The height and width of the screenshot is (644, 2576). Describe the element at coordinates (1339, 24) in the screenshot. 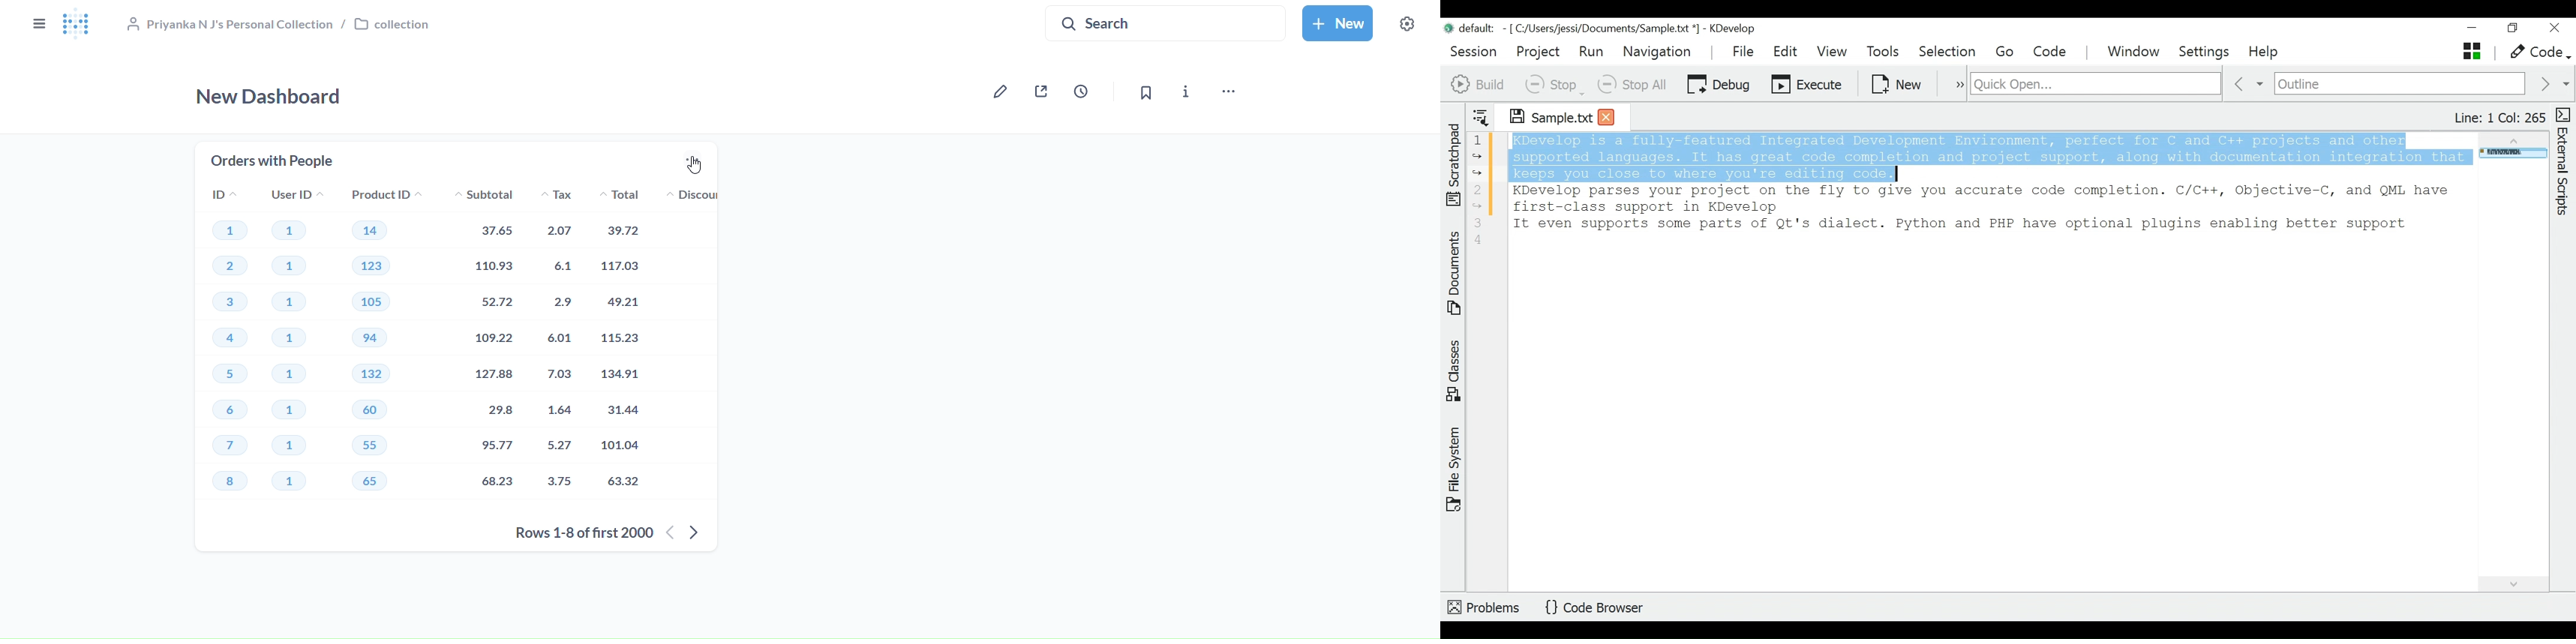

I see `new` at that location.